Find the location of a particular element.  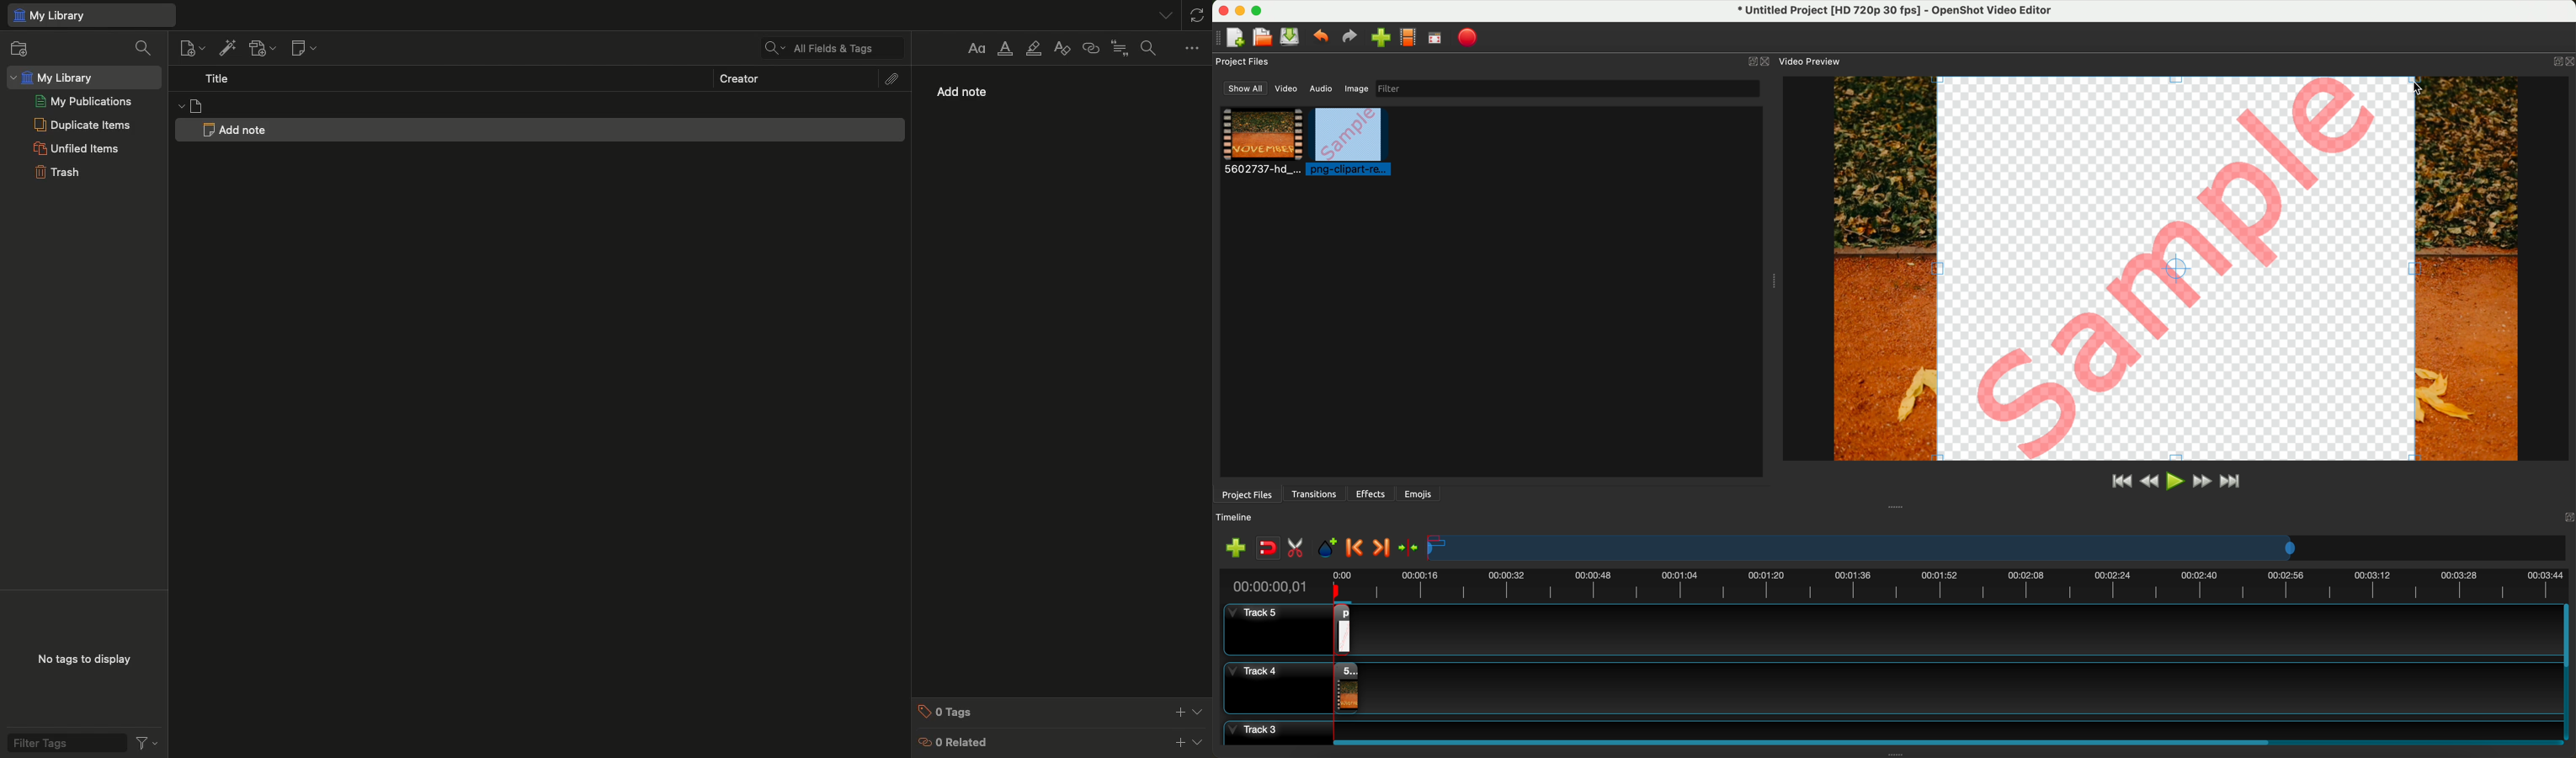

My library is located at coordinates (90, 16).